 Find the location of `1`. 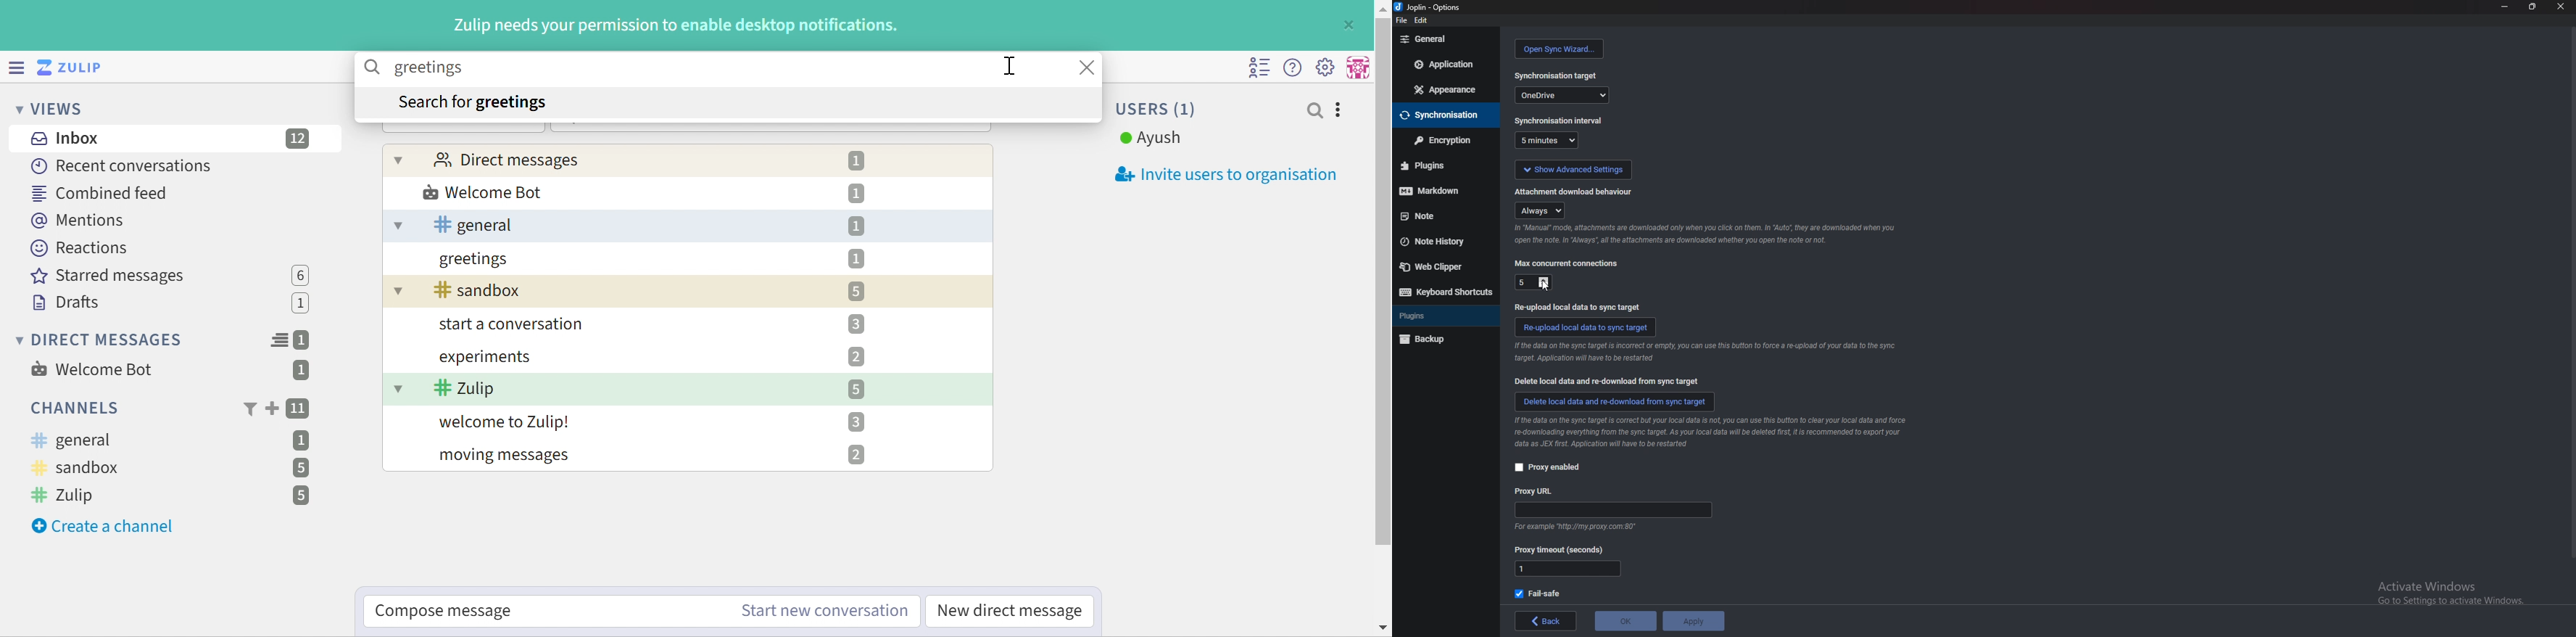

1 is located at coordinates (302, 440).